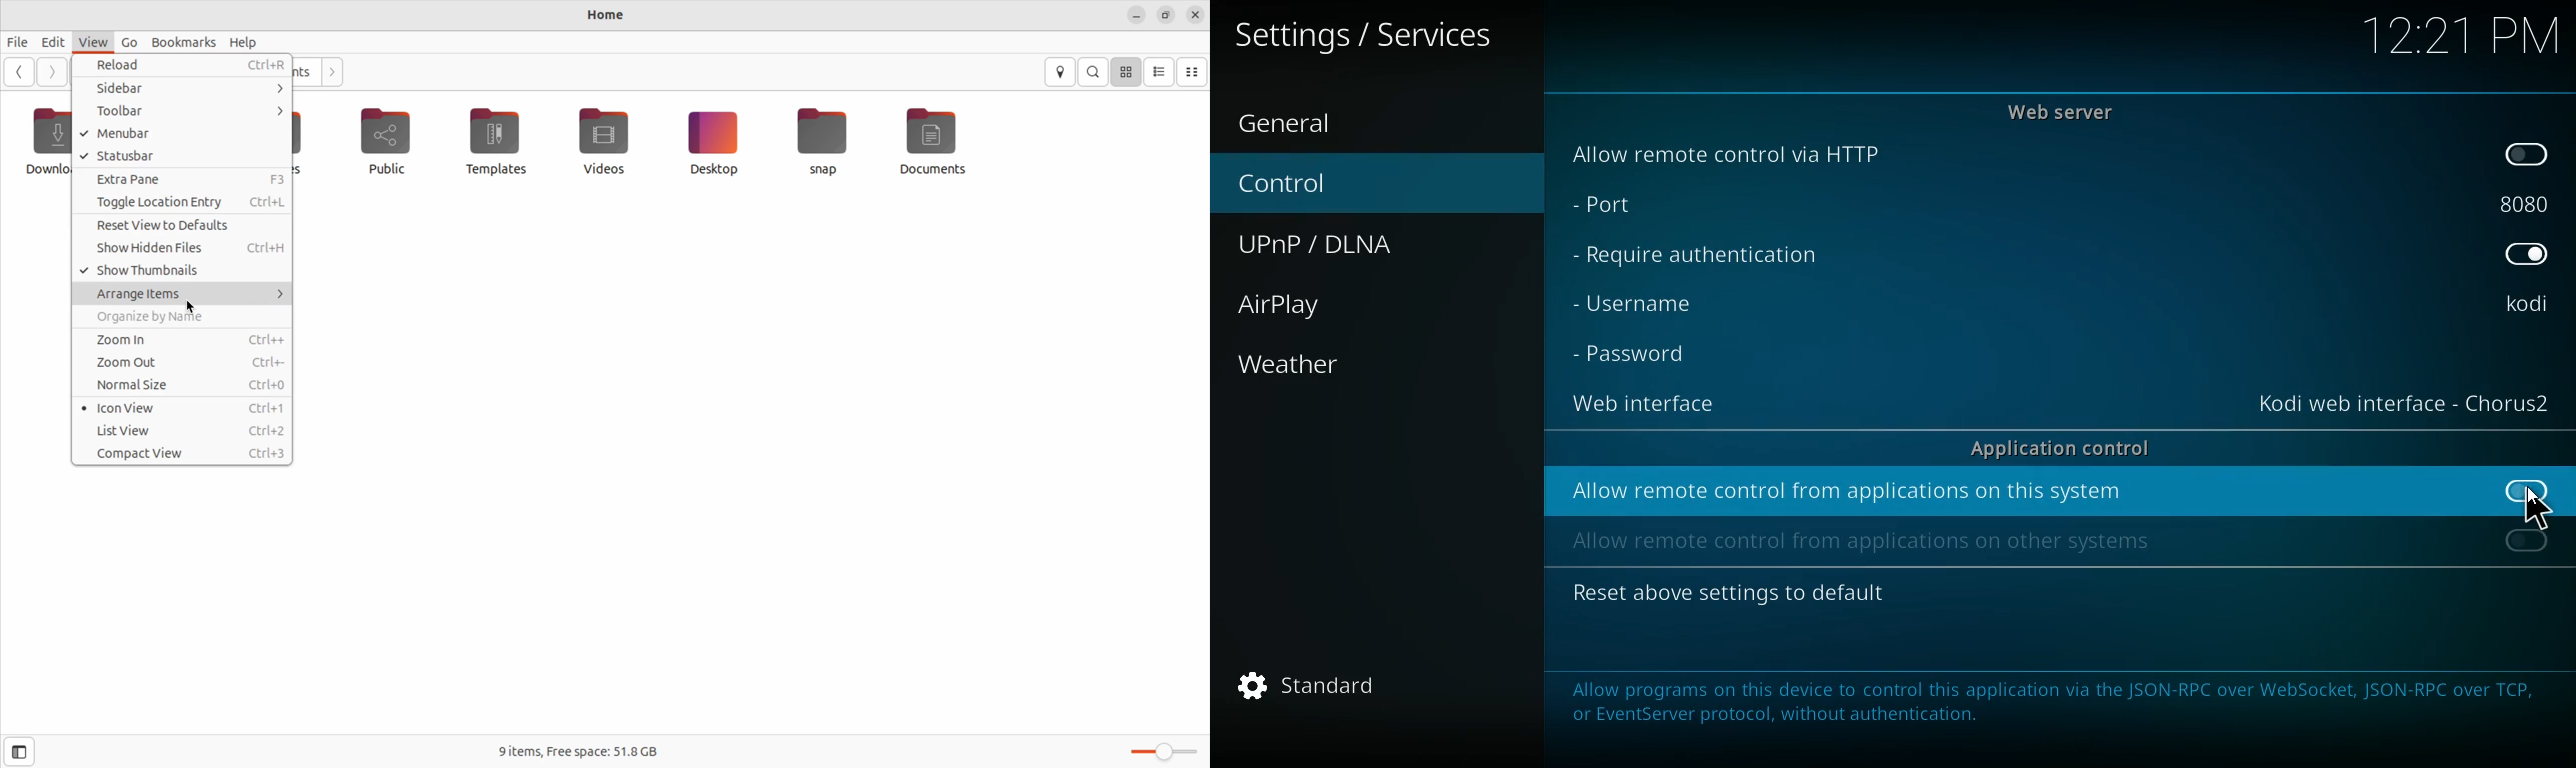 This screenshot has height=784, width=2576. Describe the element at coordinates (1730, 153) in the screenshot. I see `allow remote control via http` at that location.